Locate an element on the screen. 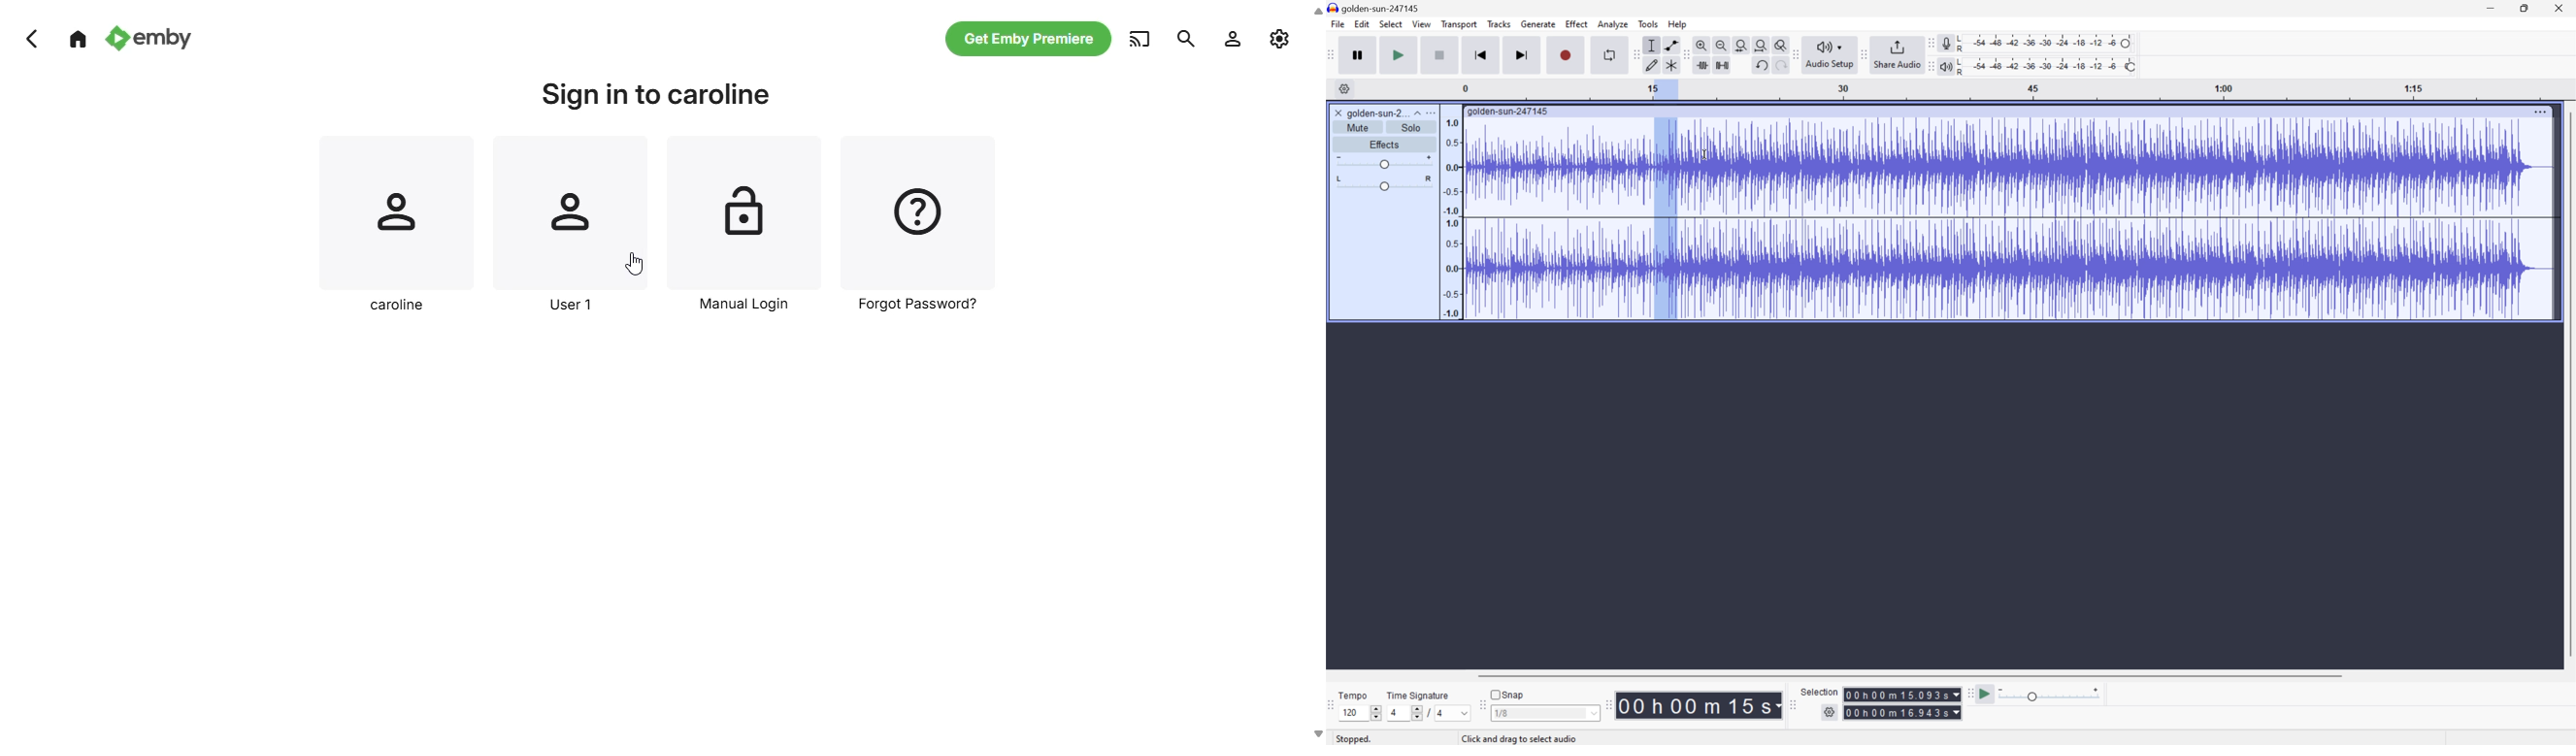 This screenshot has width=2576, height=756. Audacity Edit toolbar is located at coordinates (1633, 55).